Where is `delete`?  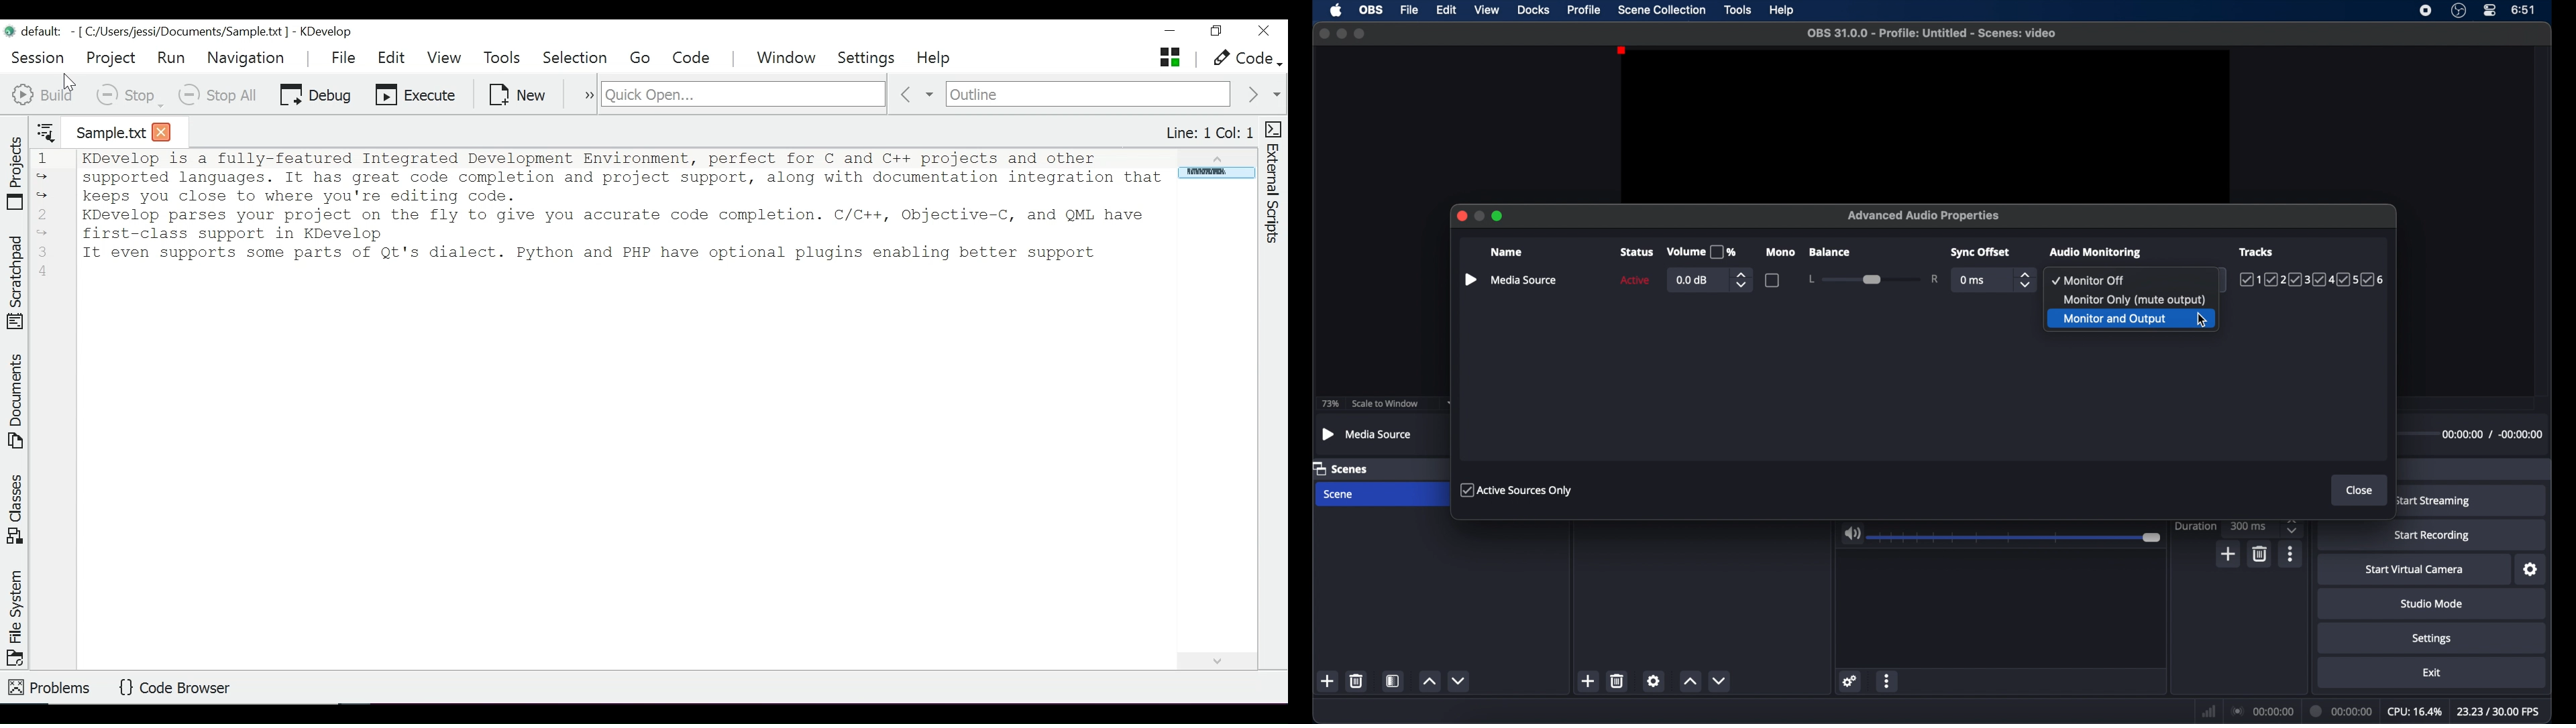 delete is located at coordinates (1356, 681).